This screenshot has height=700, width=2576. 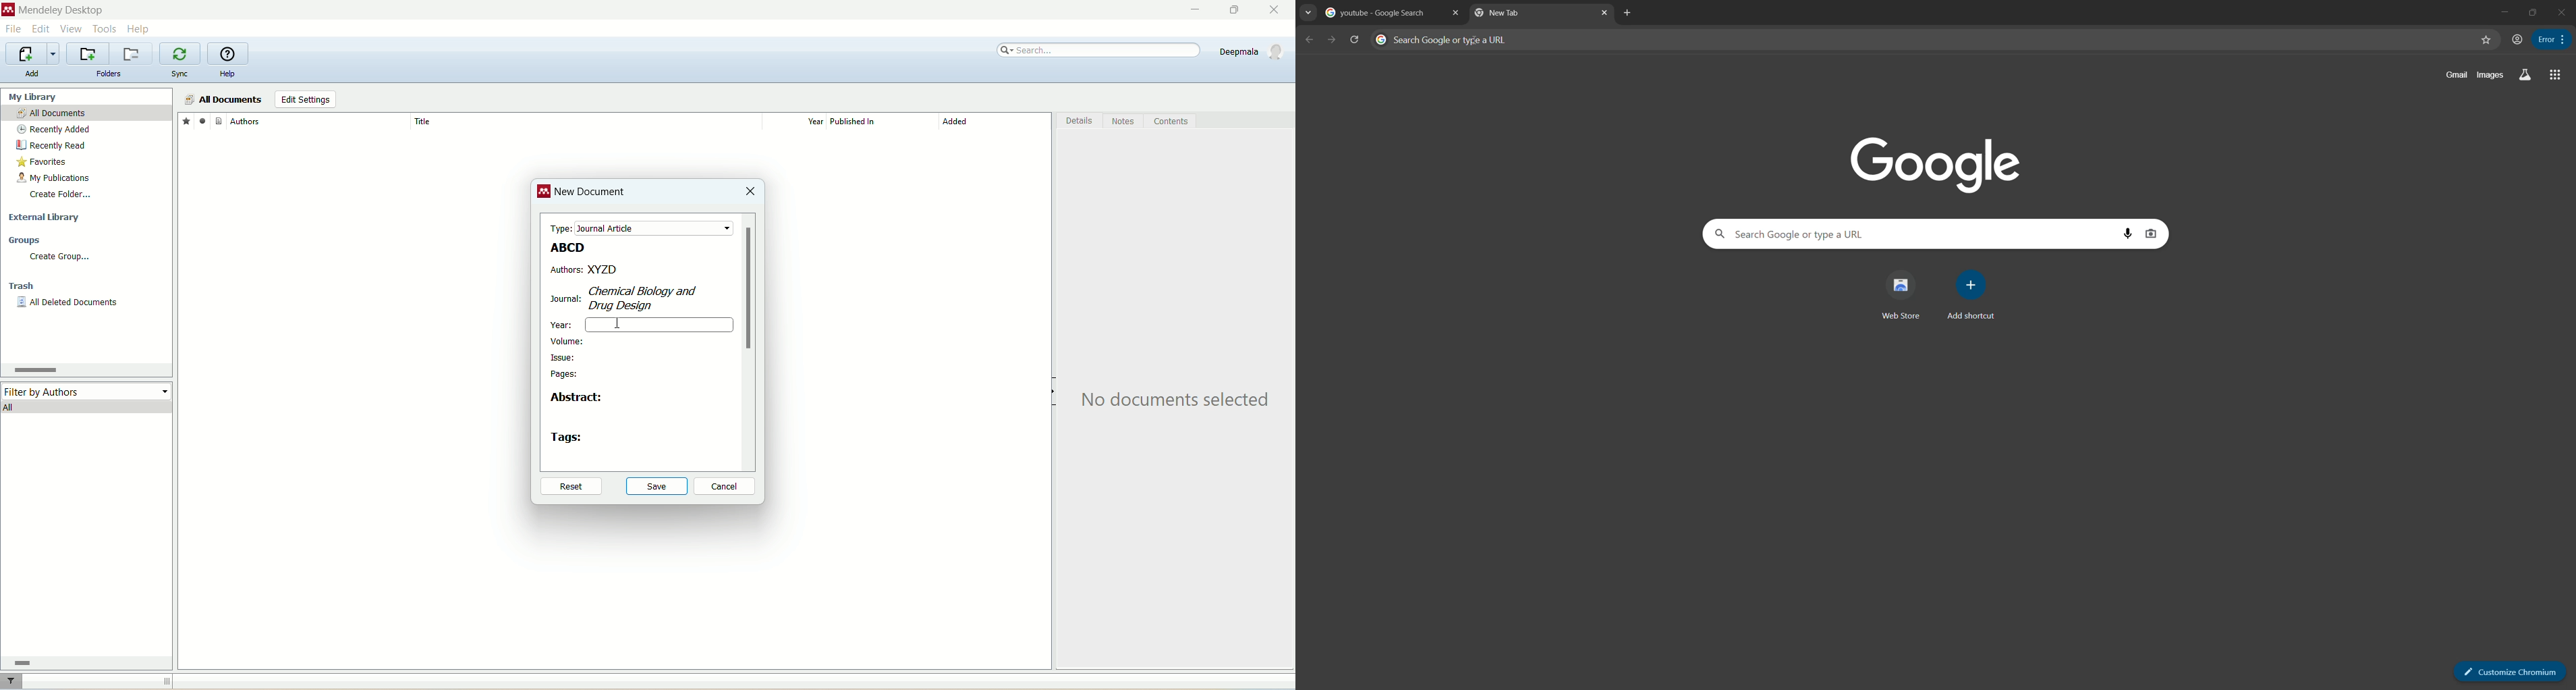 What do you see at coordinates (2534, 12) in the screenshot?
I see `maximize or restore` at bounding box center [2534, 12].